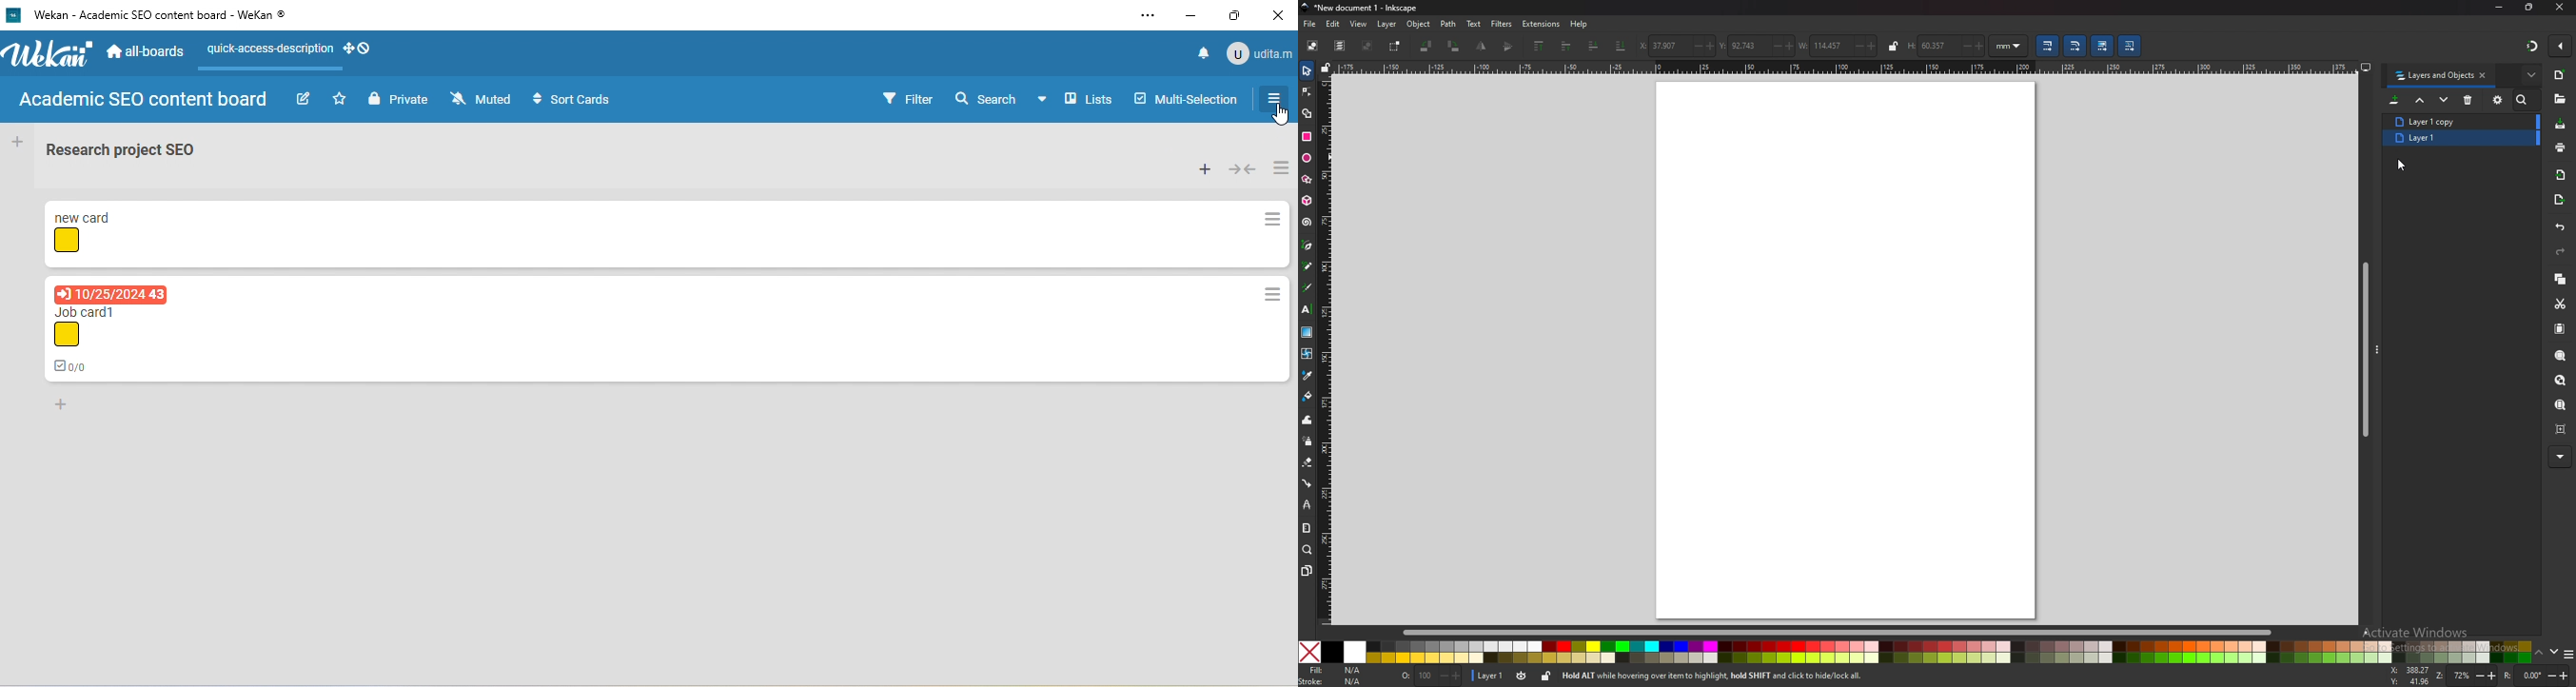 The image size is (2576, 700). Describe the element at coordinates (1928, 46) in the screenshot. I see `height` at that location.